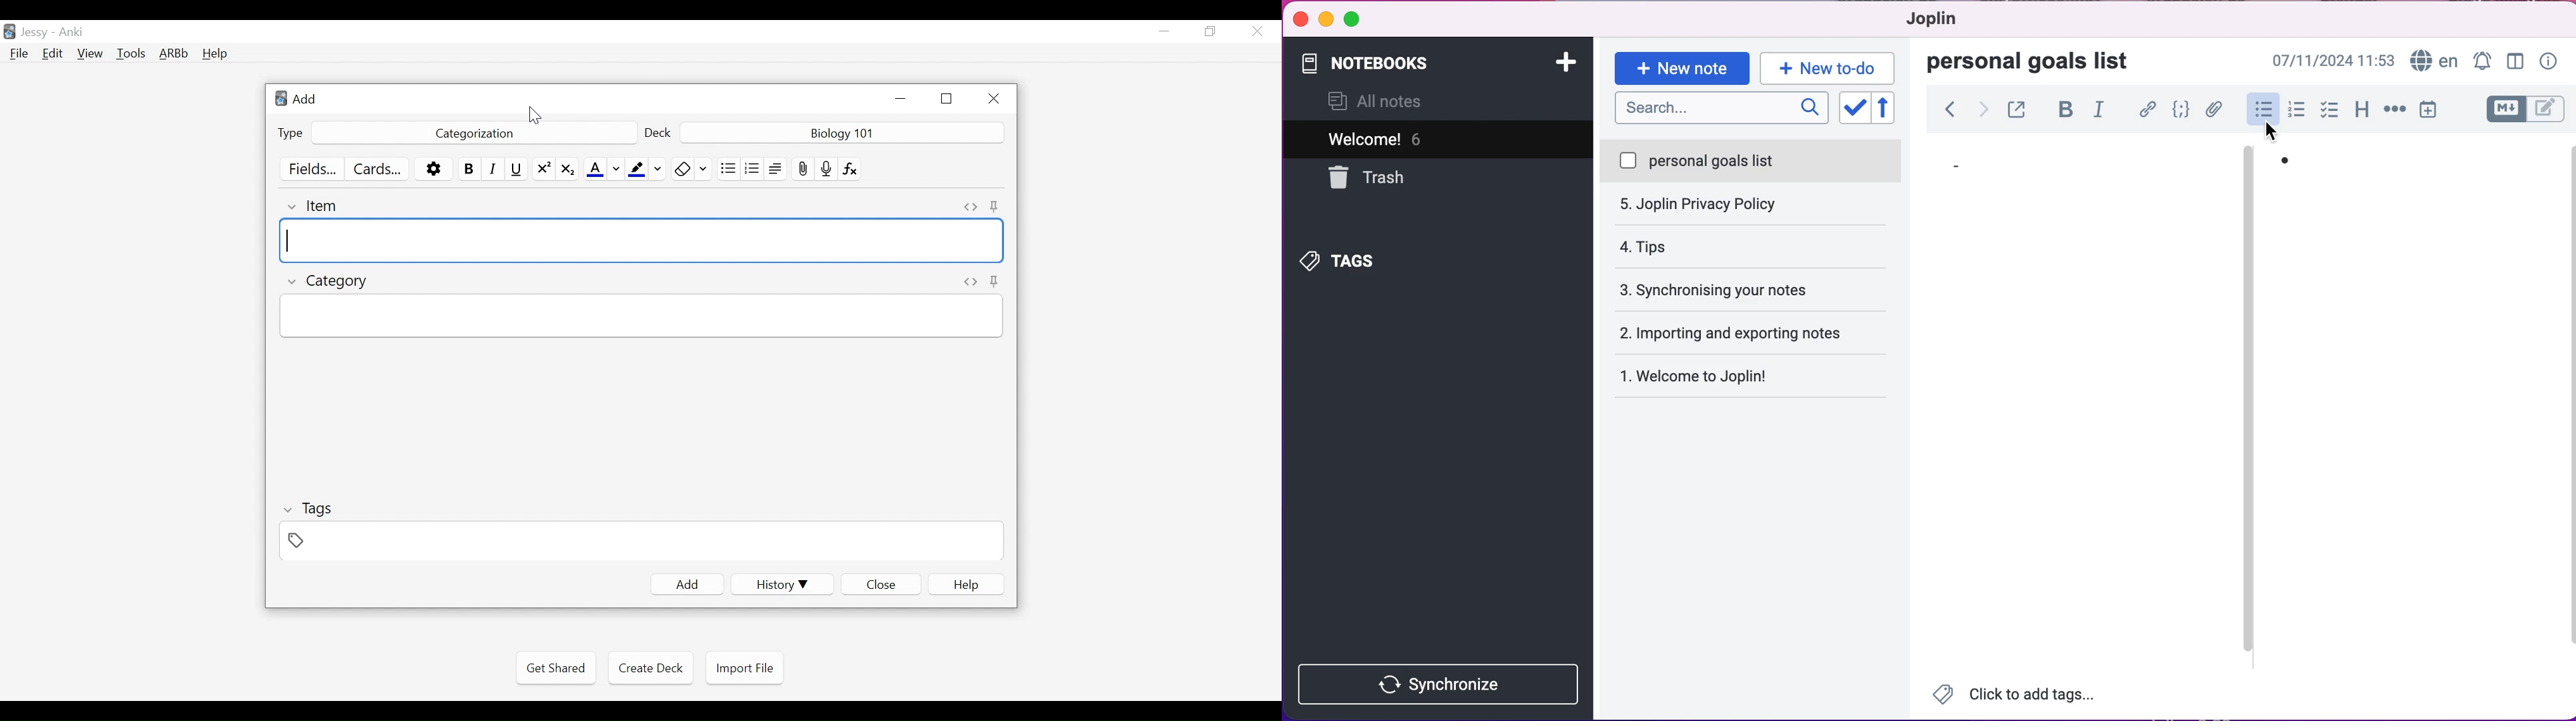 This screenshot has height=728, width=2576. Describe the element at coordinates (1442, 684) in the screenshot. I see `synchronize` at that location.